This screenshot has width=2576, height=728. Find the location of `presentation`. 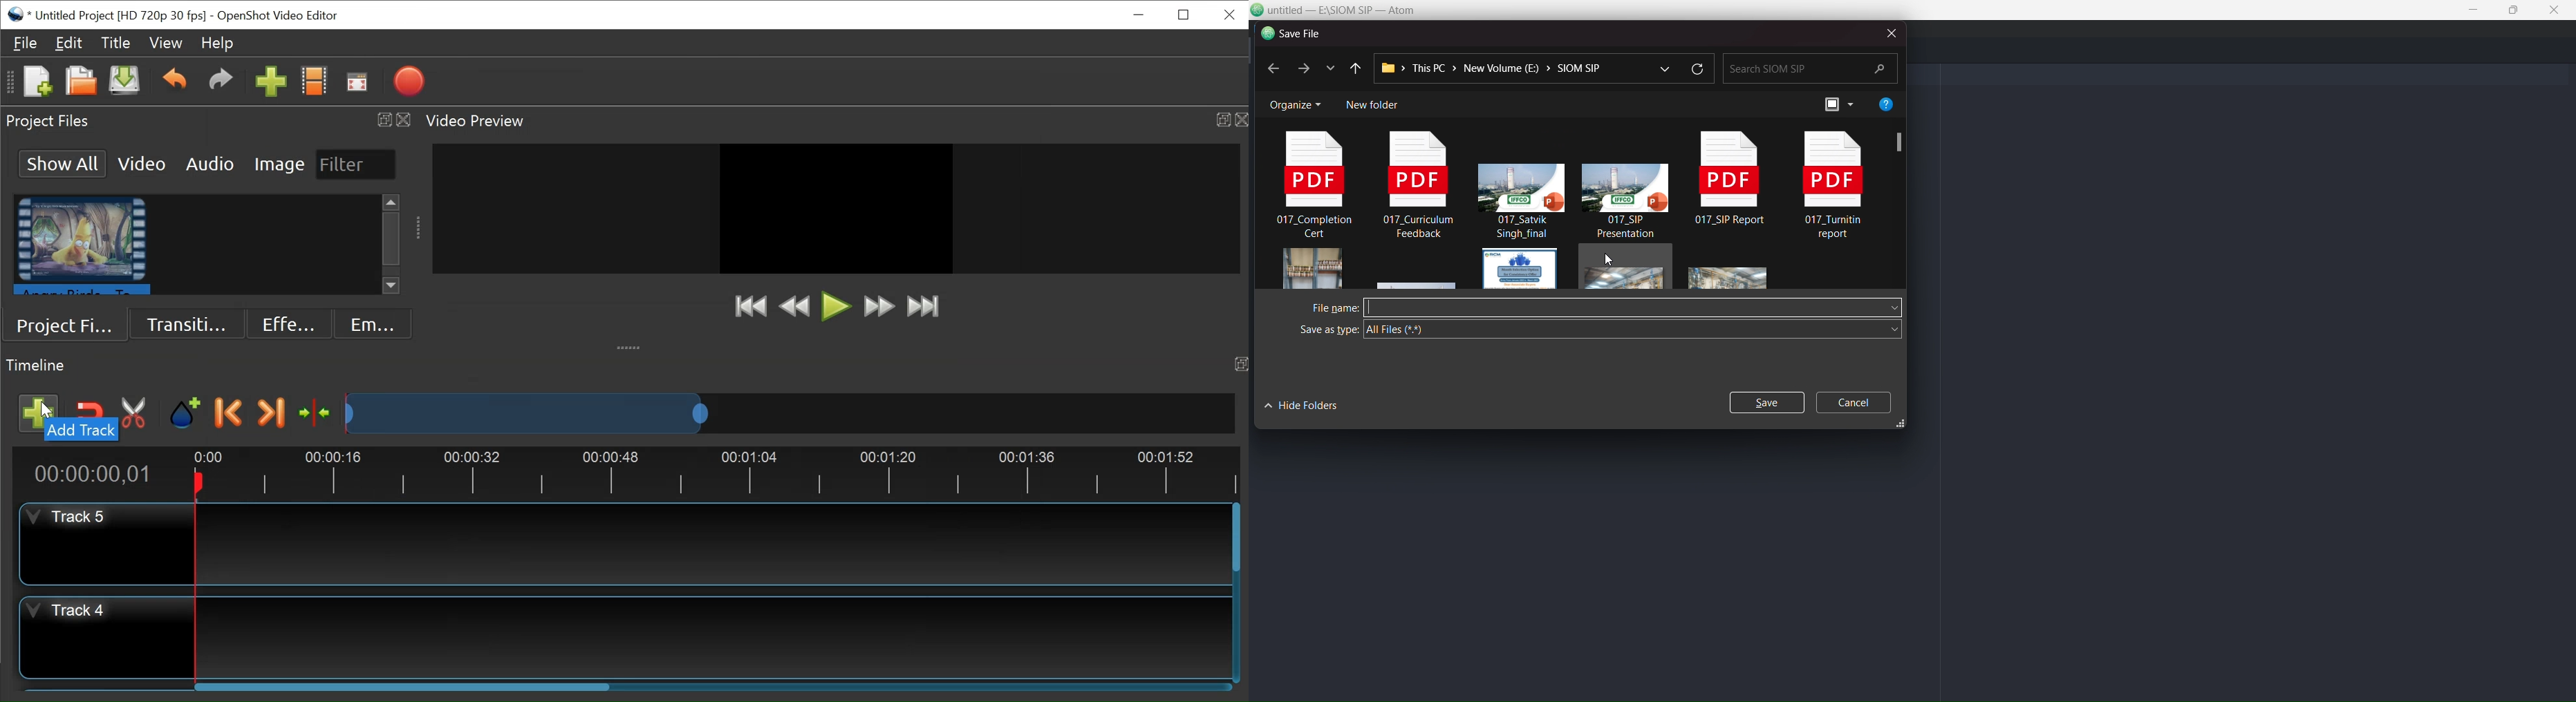

presentation is located at coordinates (1518, 200).